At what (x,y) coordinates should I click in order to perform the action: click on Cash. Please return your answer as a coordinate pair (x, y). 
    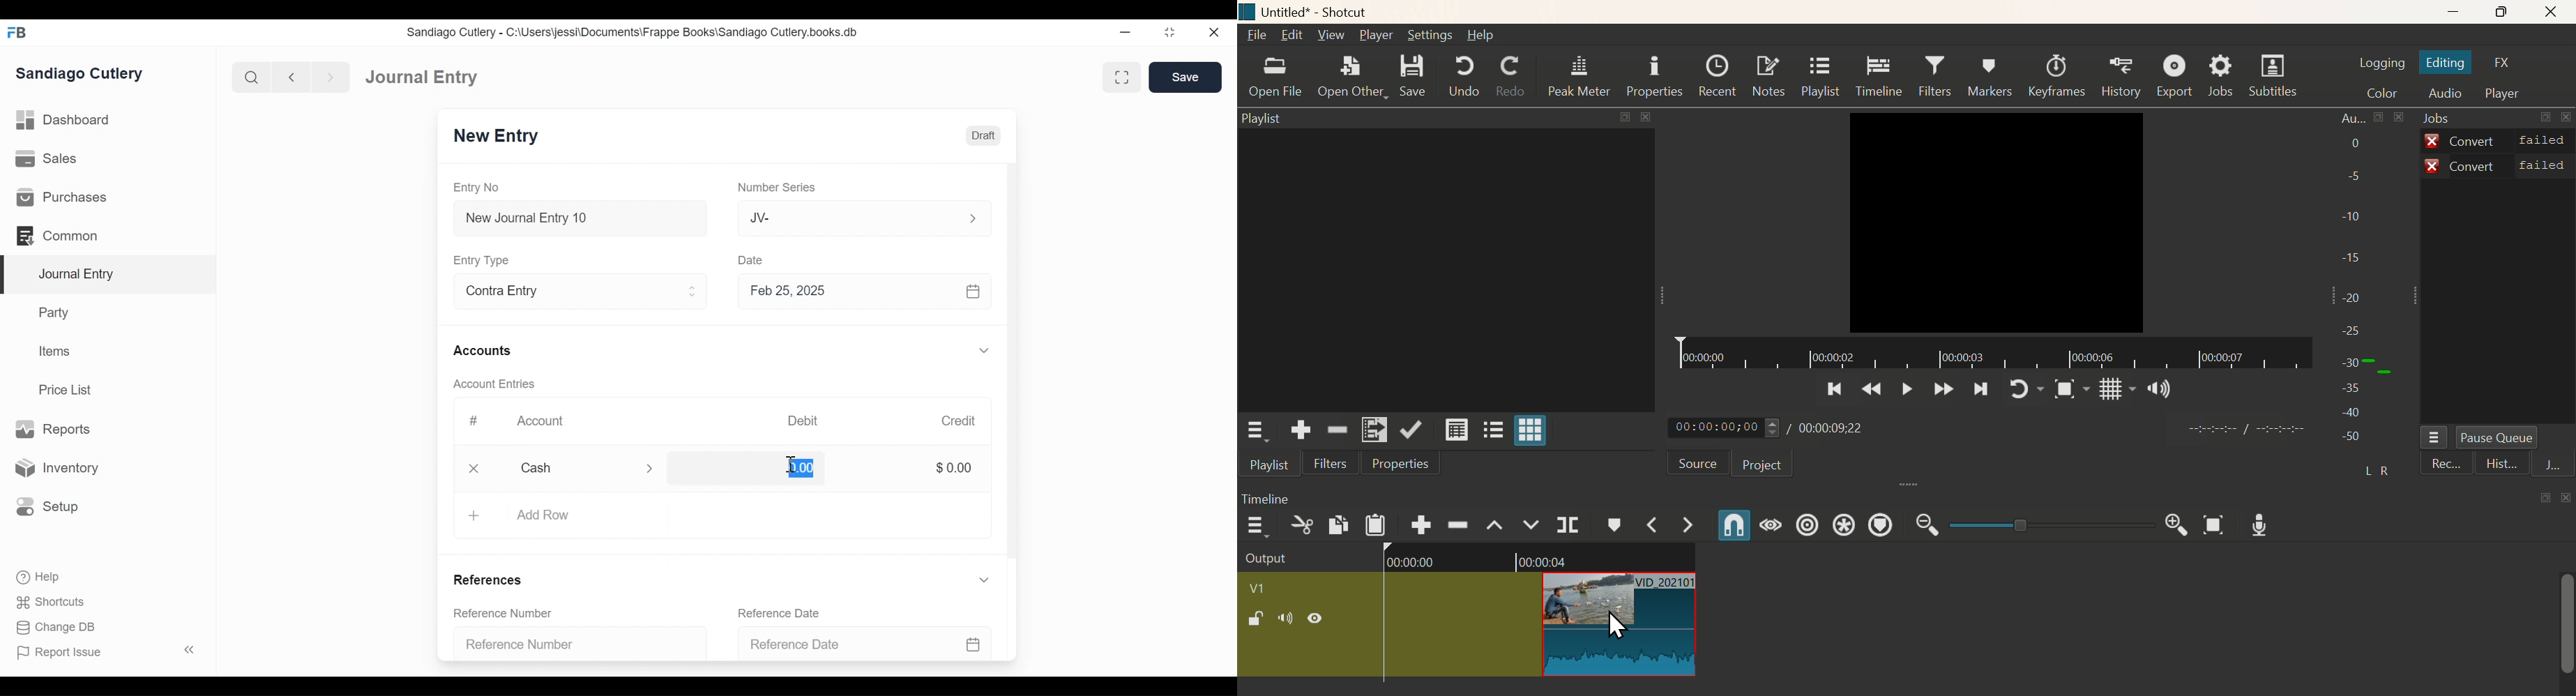
    Looking at the image, I should click on (574, 467).